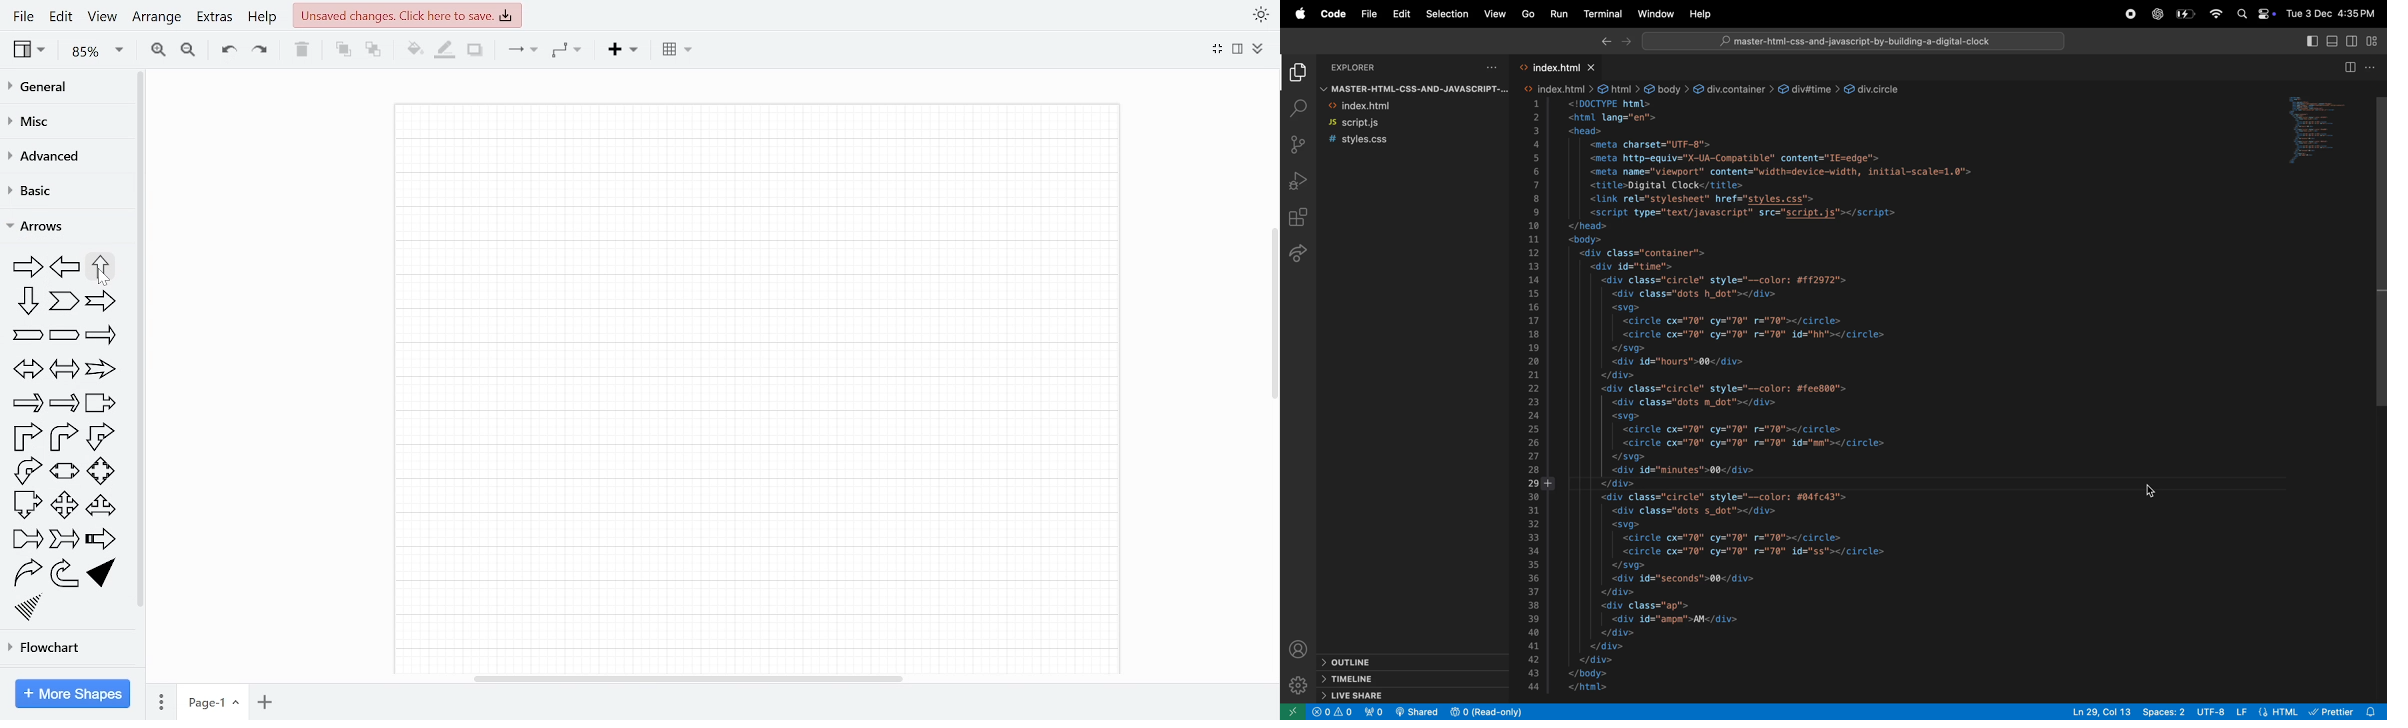 The height and width of the screenshot is (728, 2408). I want to click on go, so click(1529, 15).